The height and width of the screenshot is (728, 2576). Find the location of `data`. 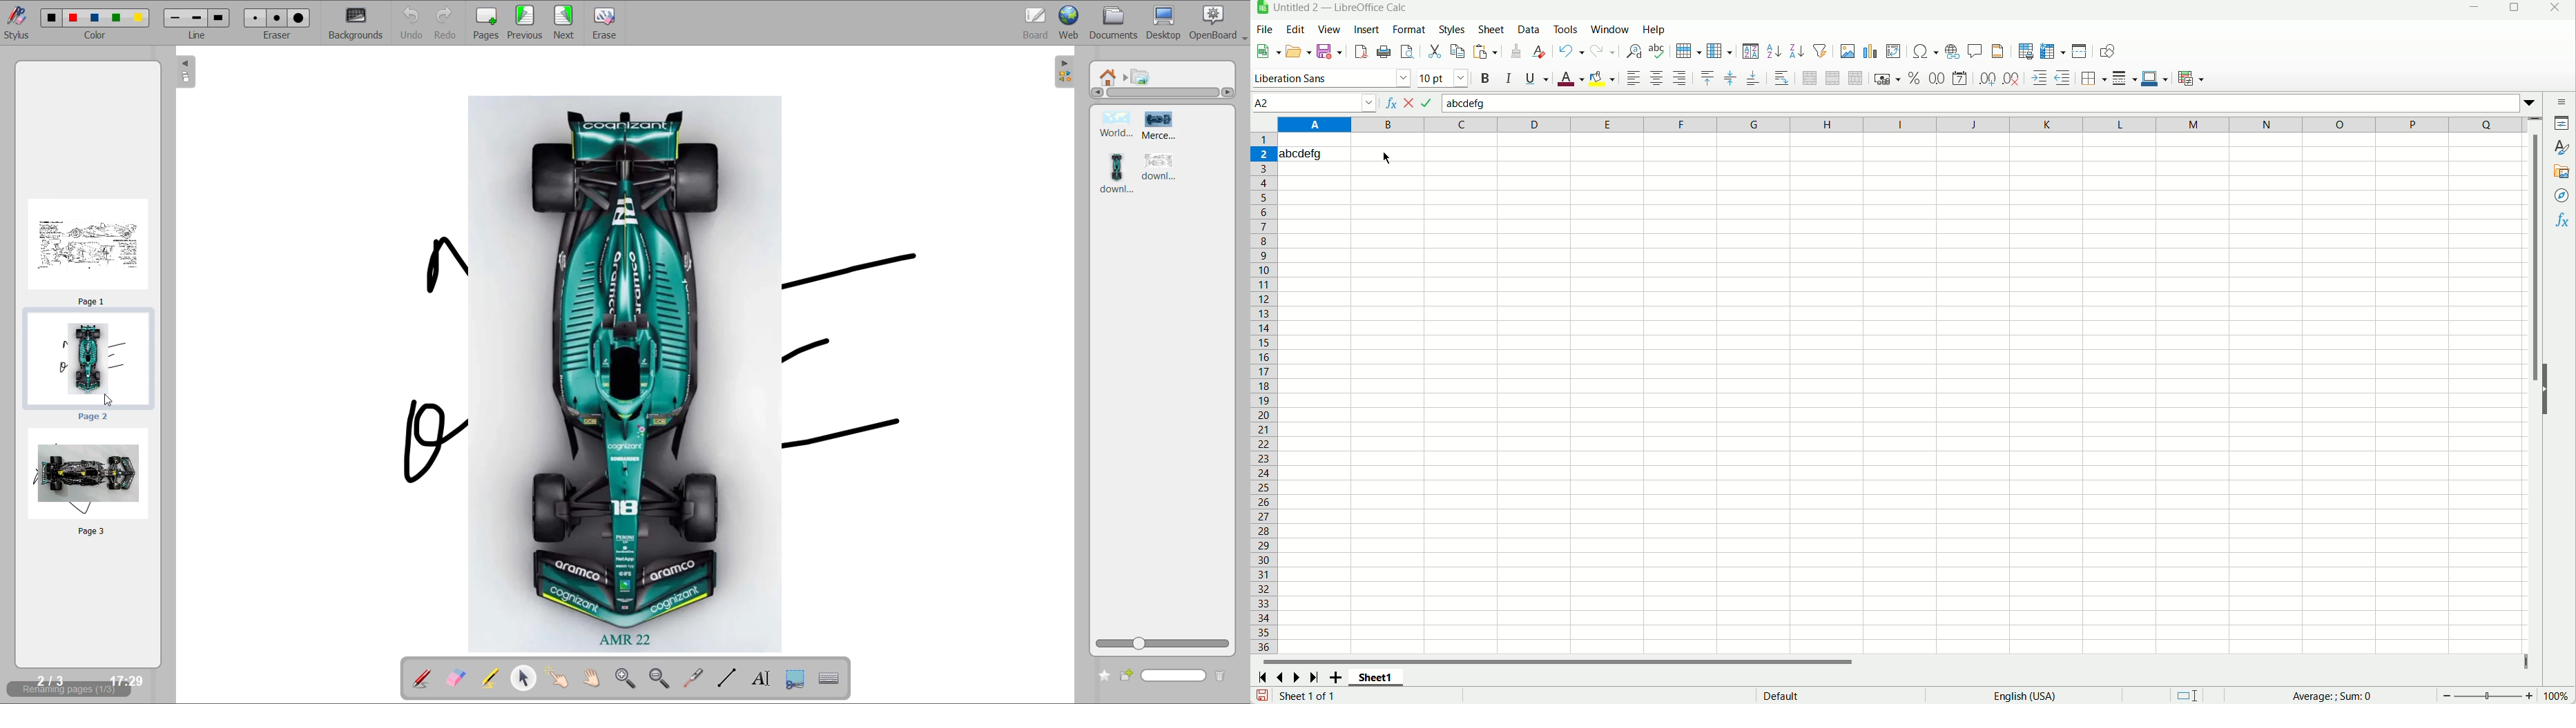

data is located at coordinates (1529, 30).